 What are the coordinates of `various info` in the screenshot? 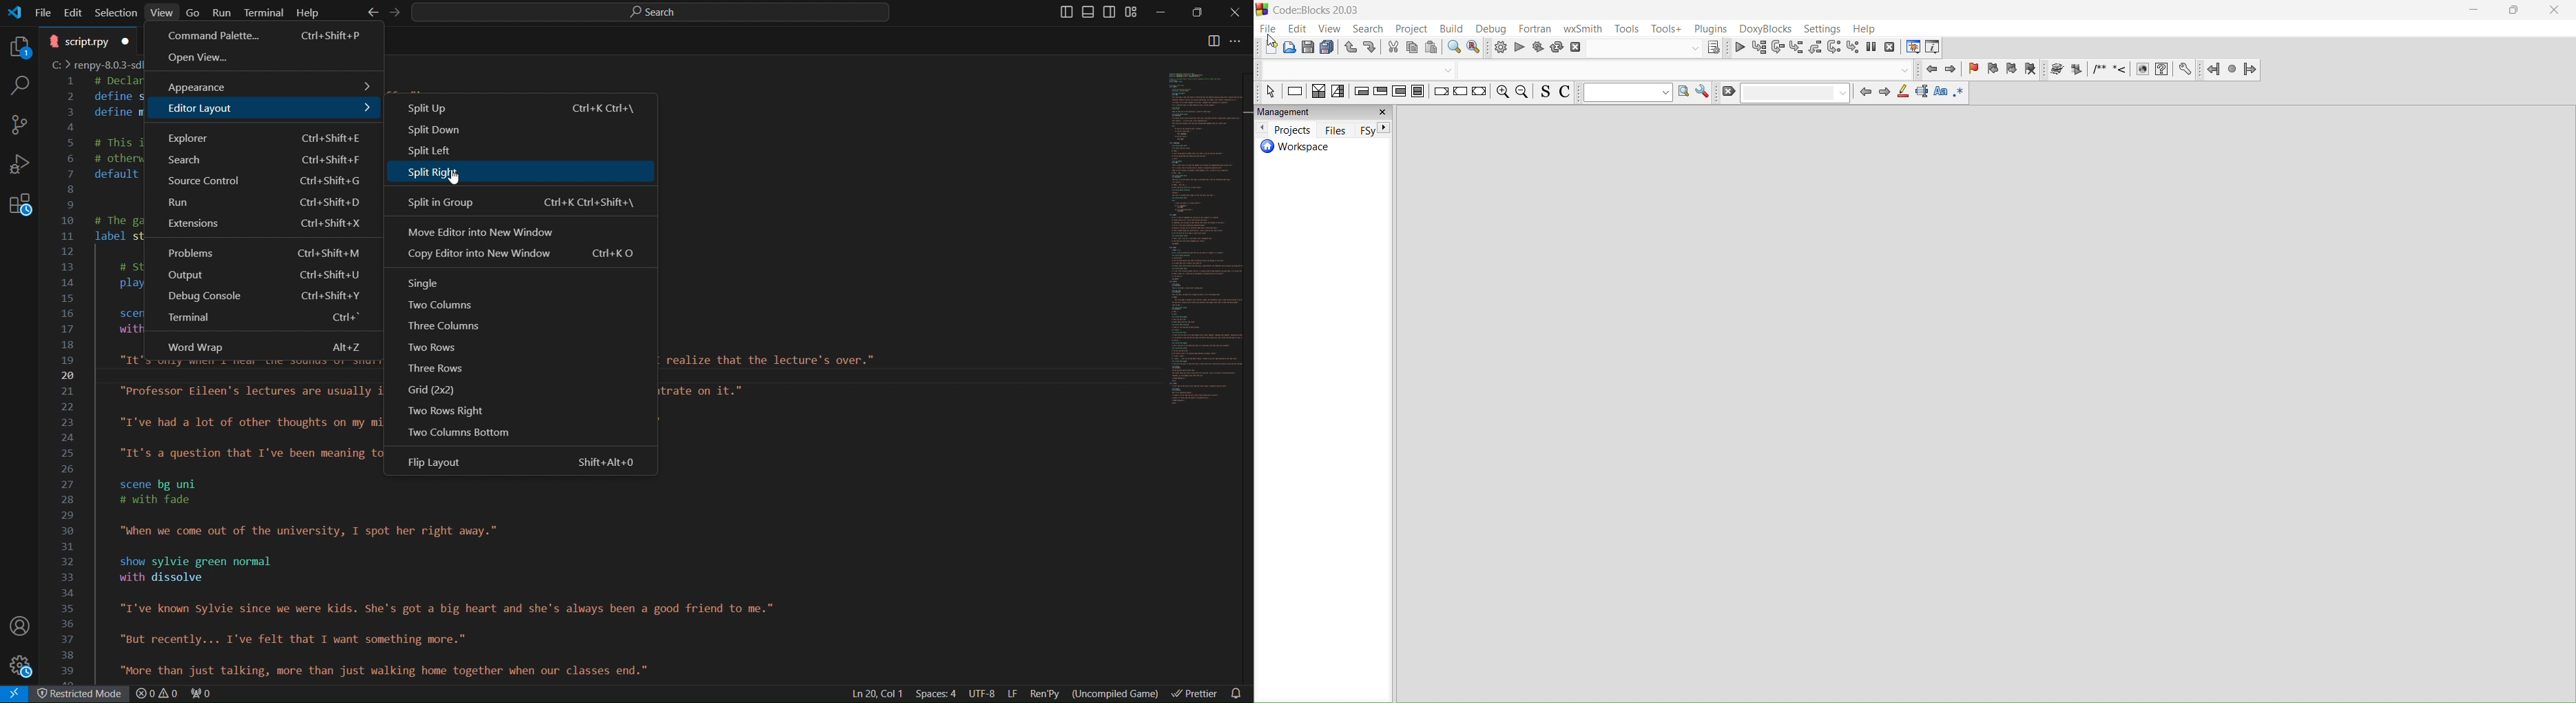 It's located at (1935, 48).